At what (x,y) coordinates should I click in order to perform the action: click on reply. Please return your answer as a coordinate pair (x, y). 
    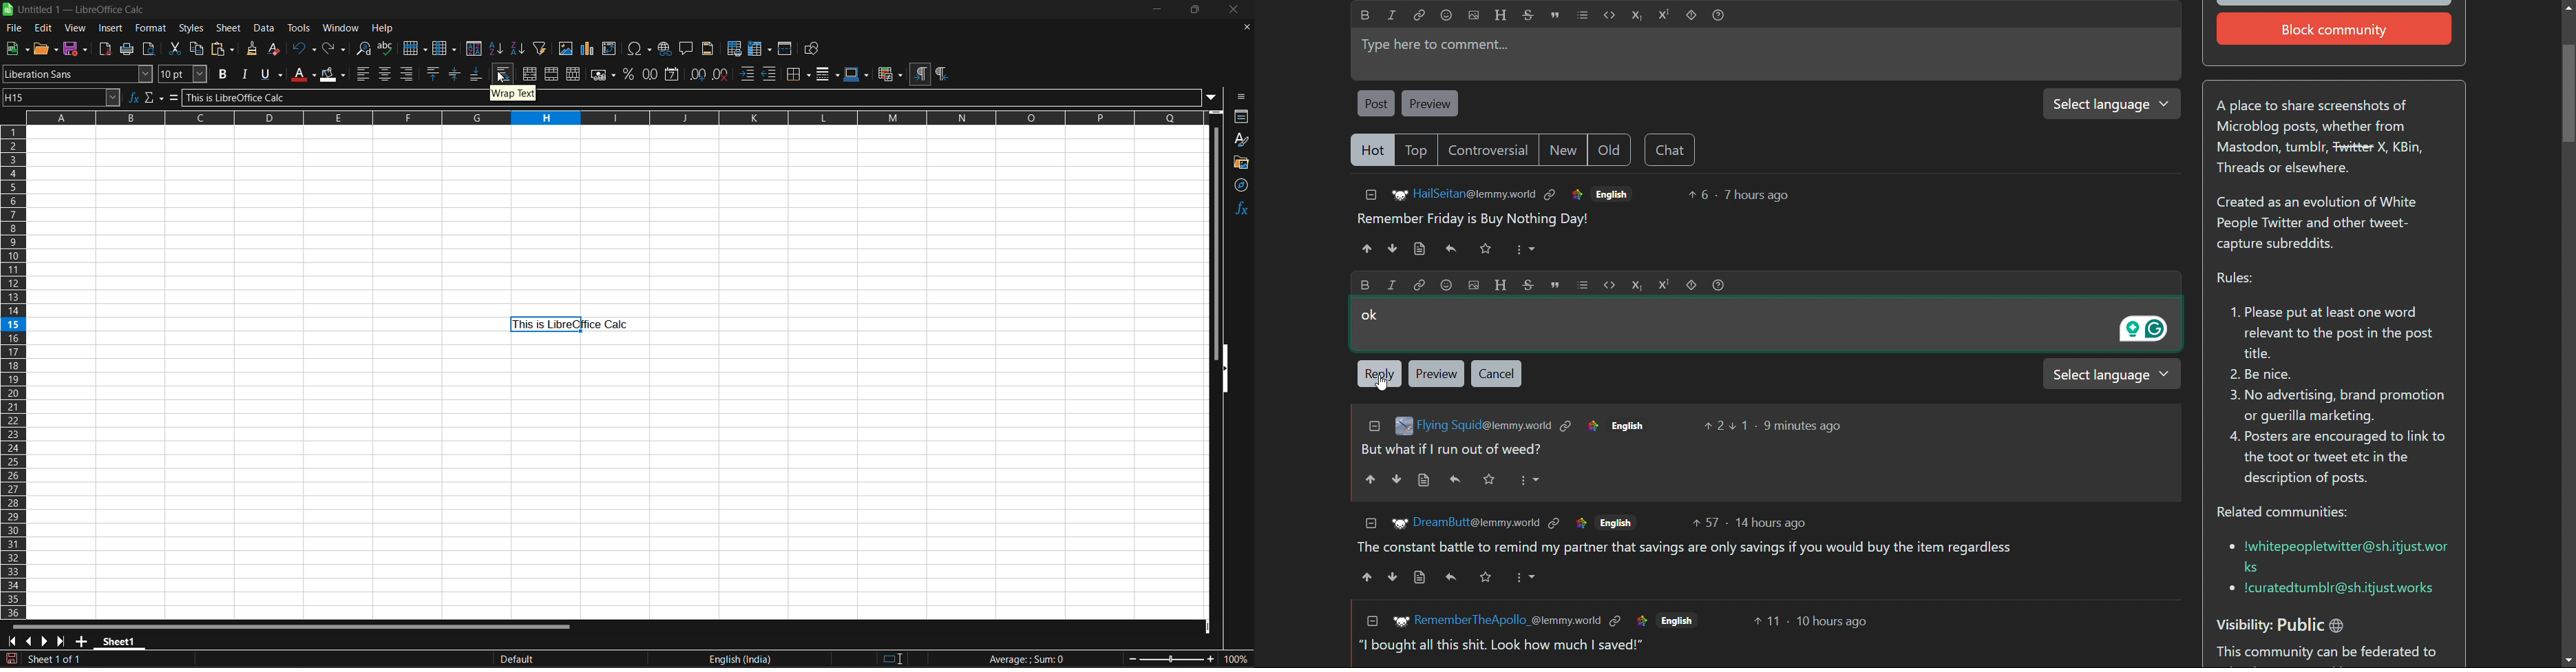
    Looking at the image, I should click on (1380, 374).